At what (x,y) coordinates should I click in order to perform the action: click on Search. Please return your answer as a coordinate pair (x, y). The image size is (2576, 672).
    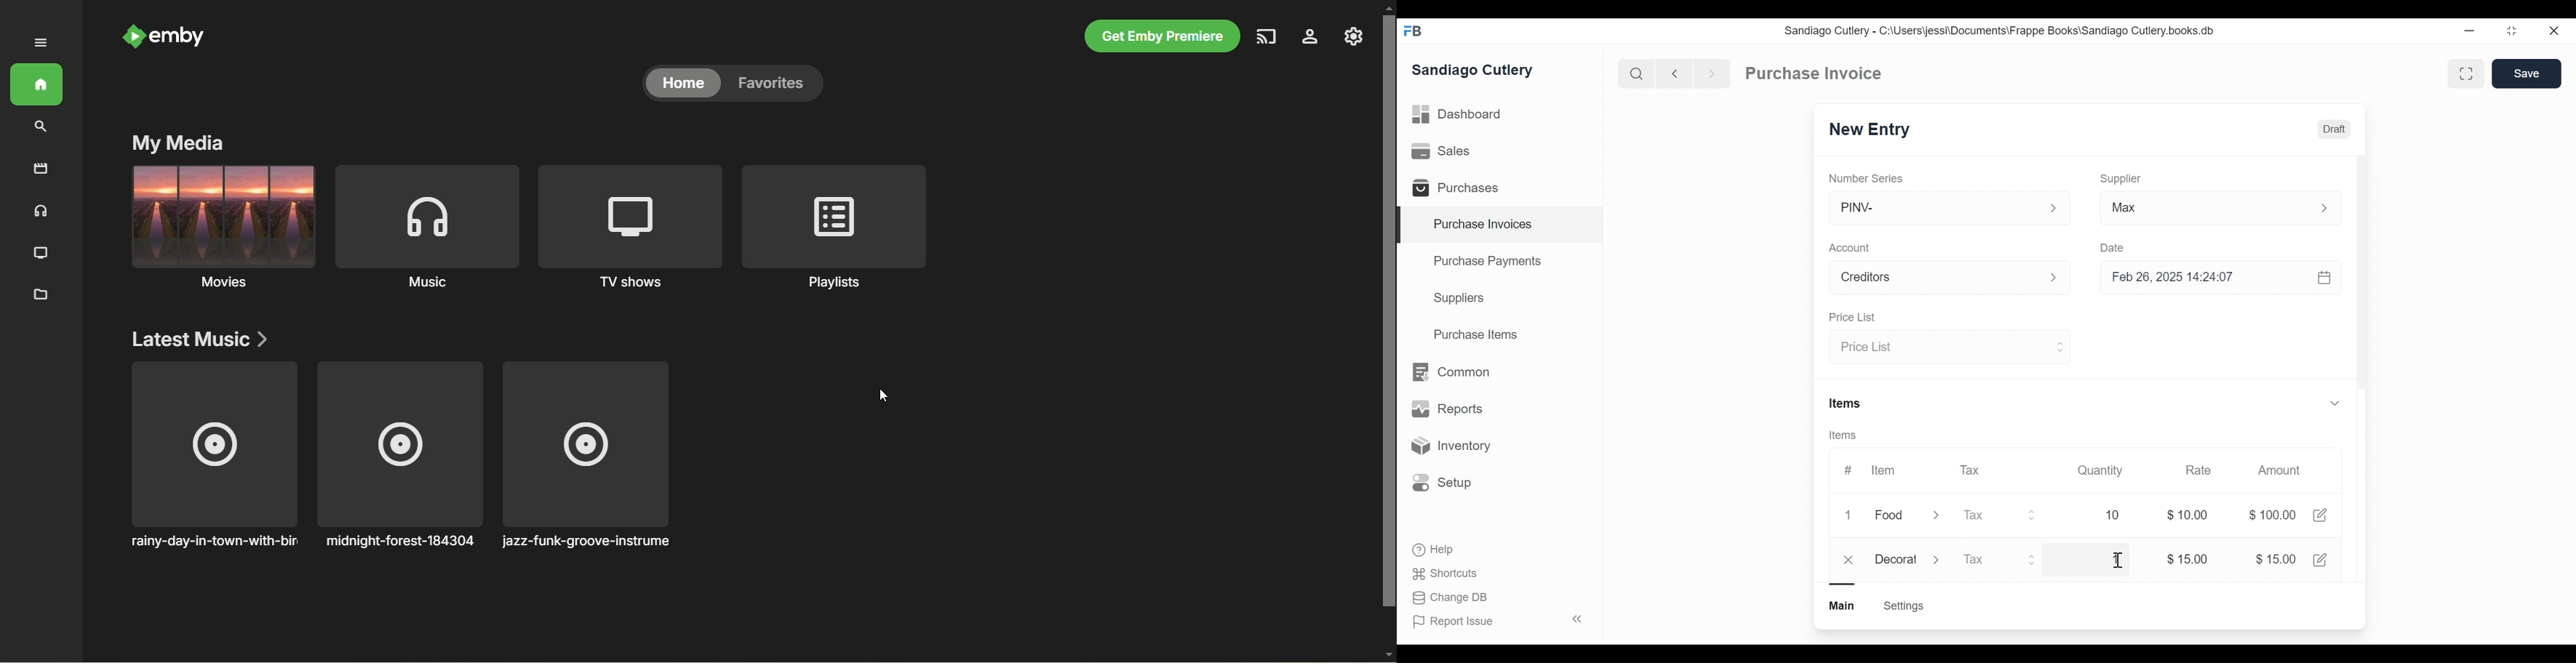
    Looking at the image, I should click on (1636, 73).